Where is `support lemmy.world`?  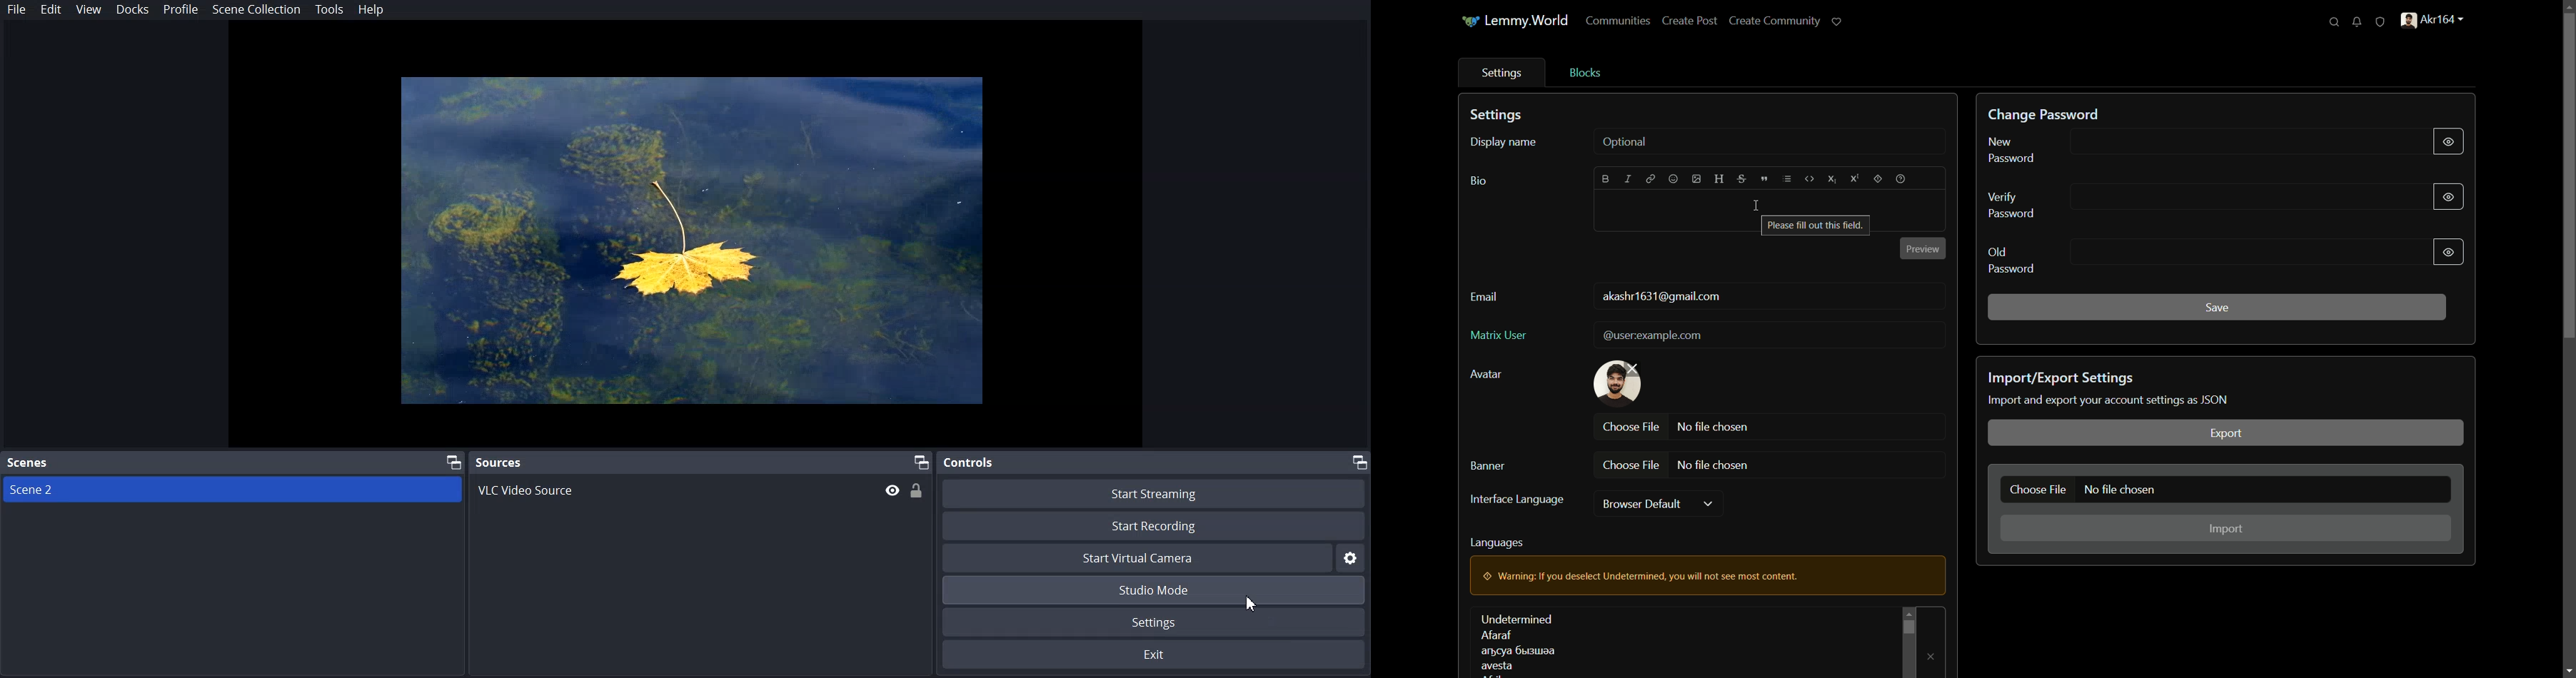 support lemmy.world is located at coordinates (1837, 20).